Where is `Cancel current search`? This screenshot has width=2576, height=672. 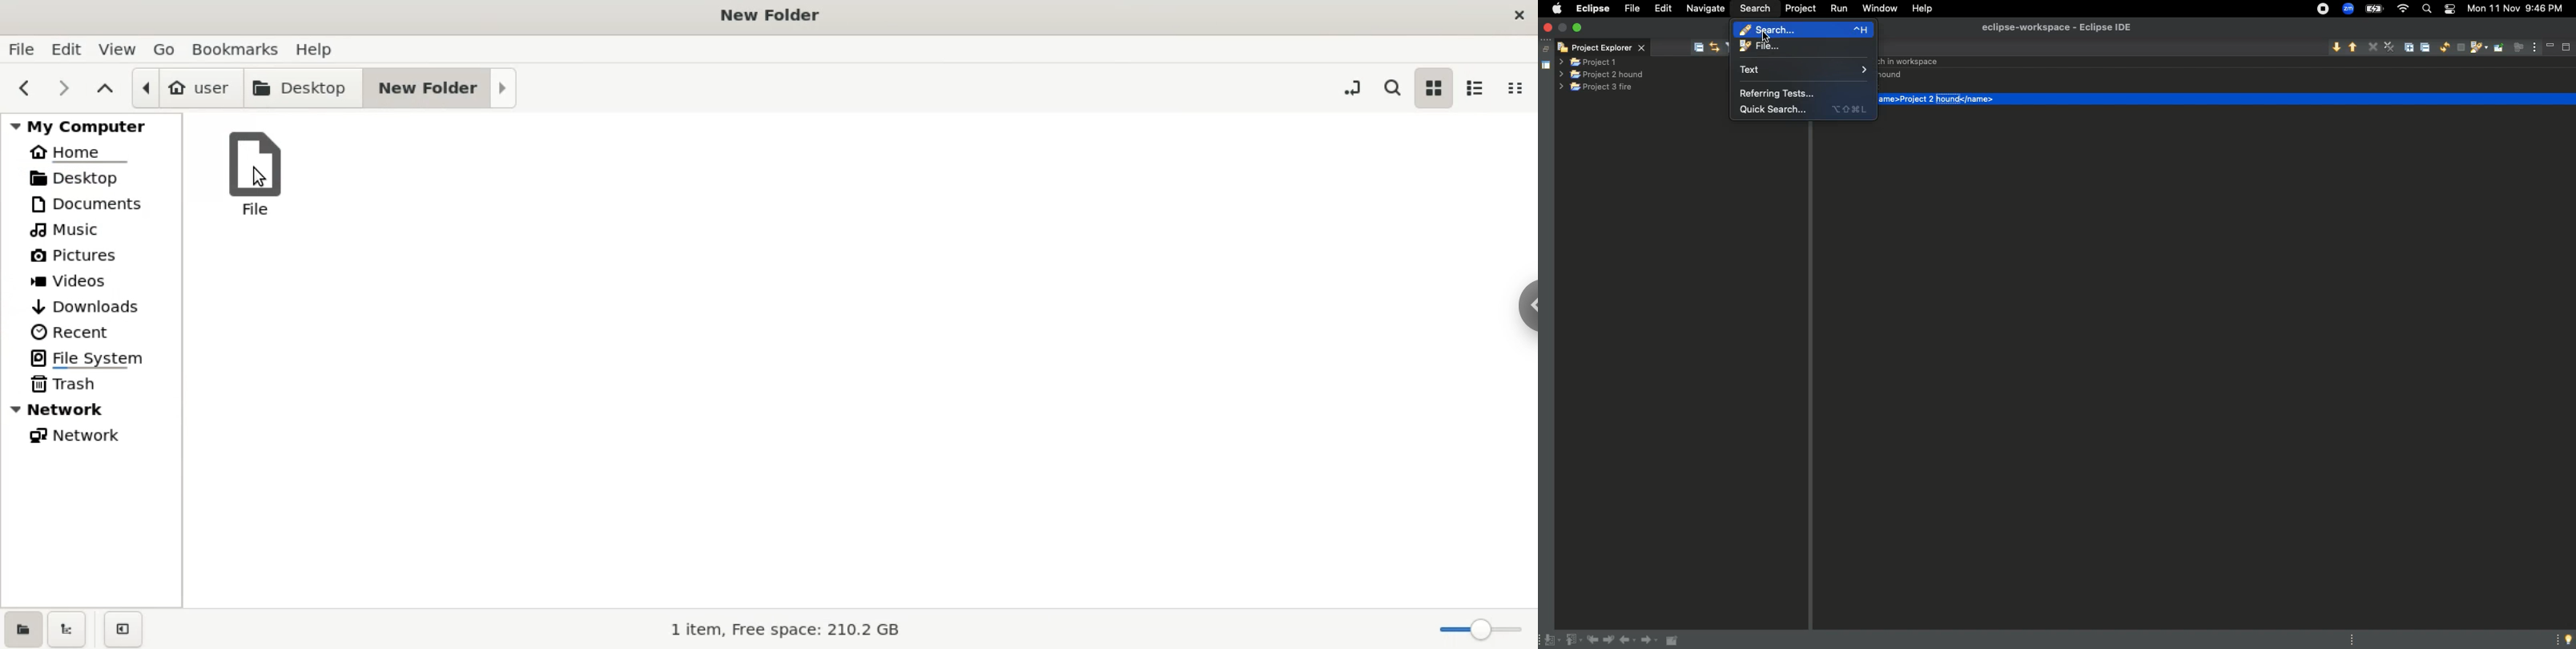 Cancel current search is located at coordinates (2460, 48).